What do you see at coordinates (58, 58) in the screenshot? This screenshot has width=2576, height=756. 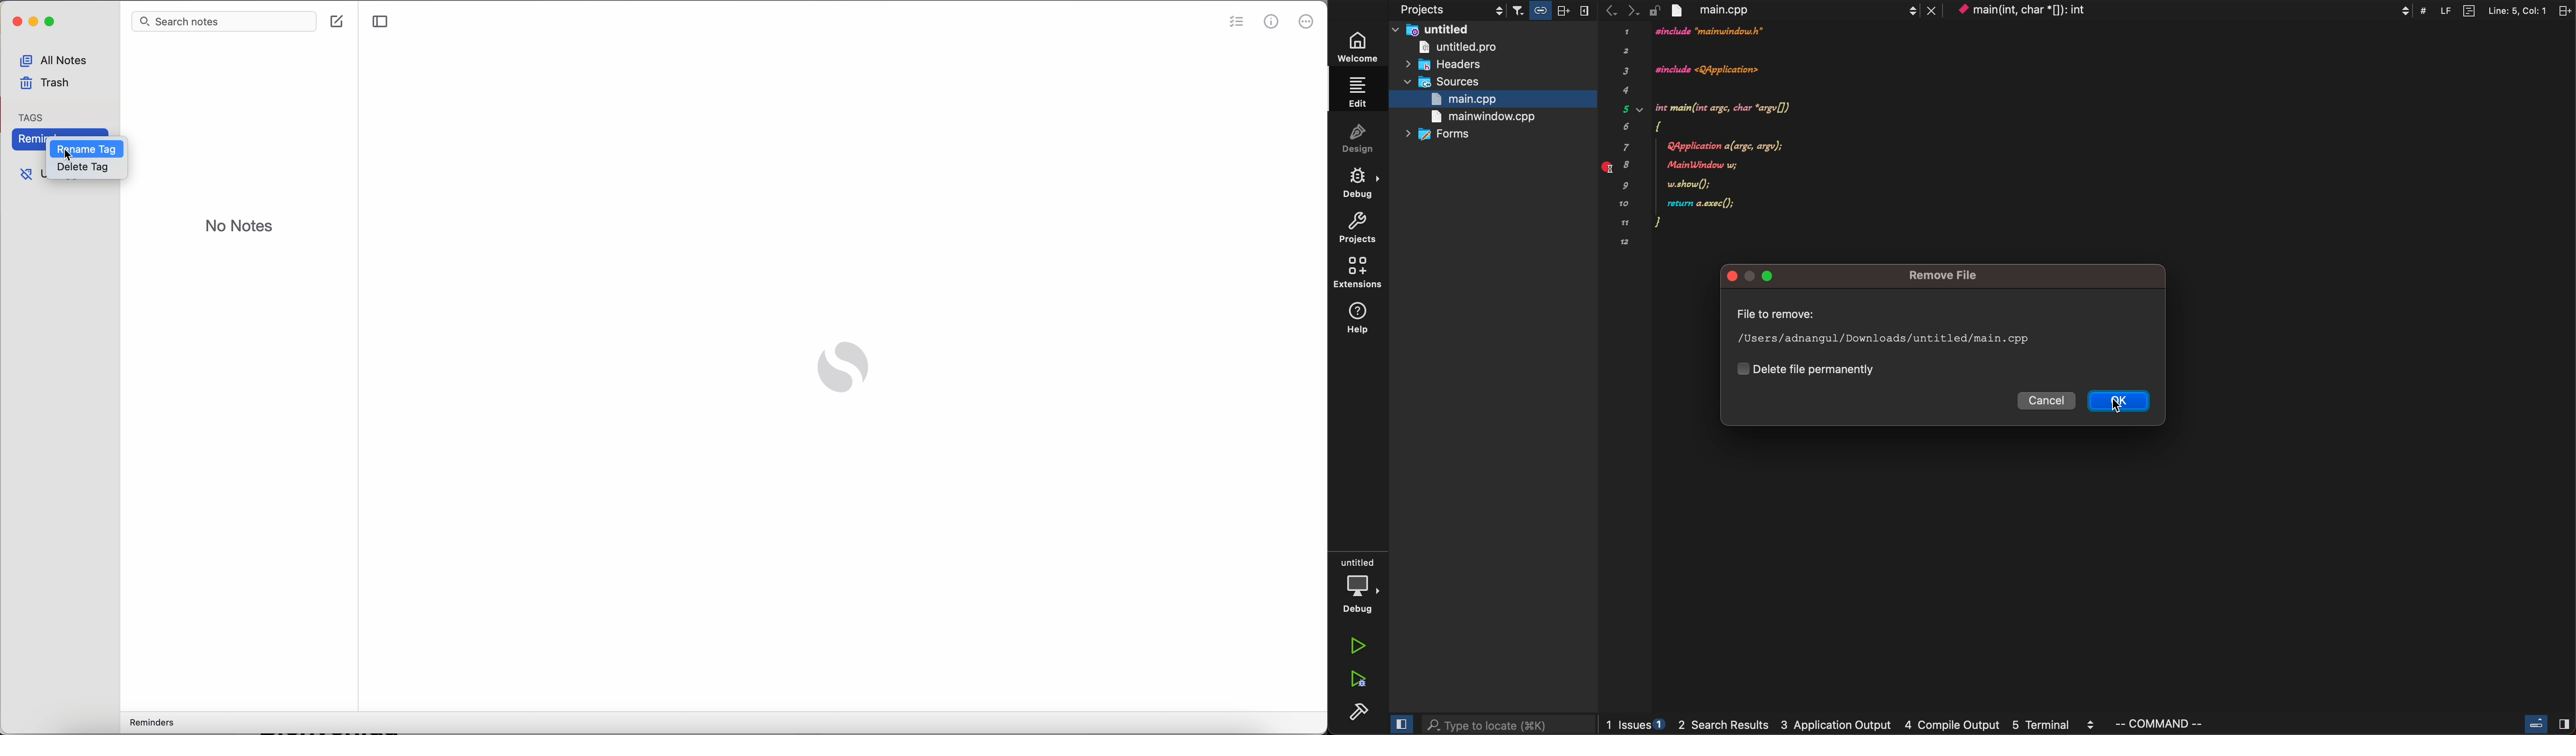 I see `all notes` at bounding box center [58, 58].